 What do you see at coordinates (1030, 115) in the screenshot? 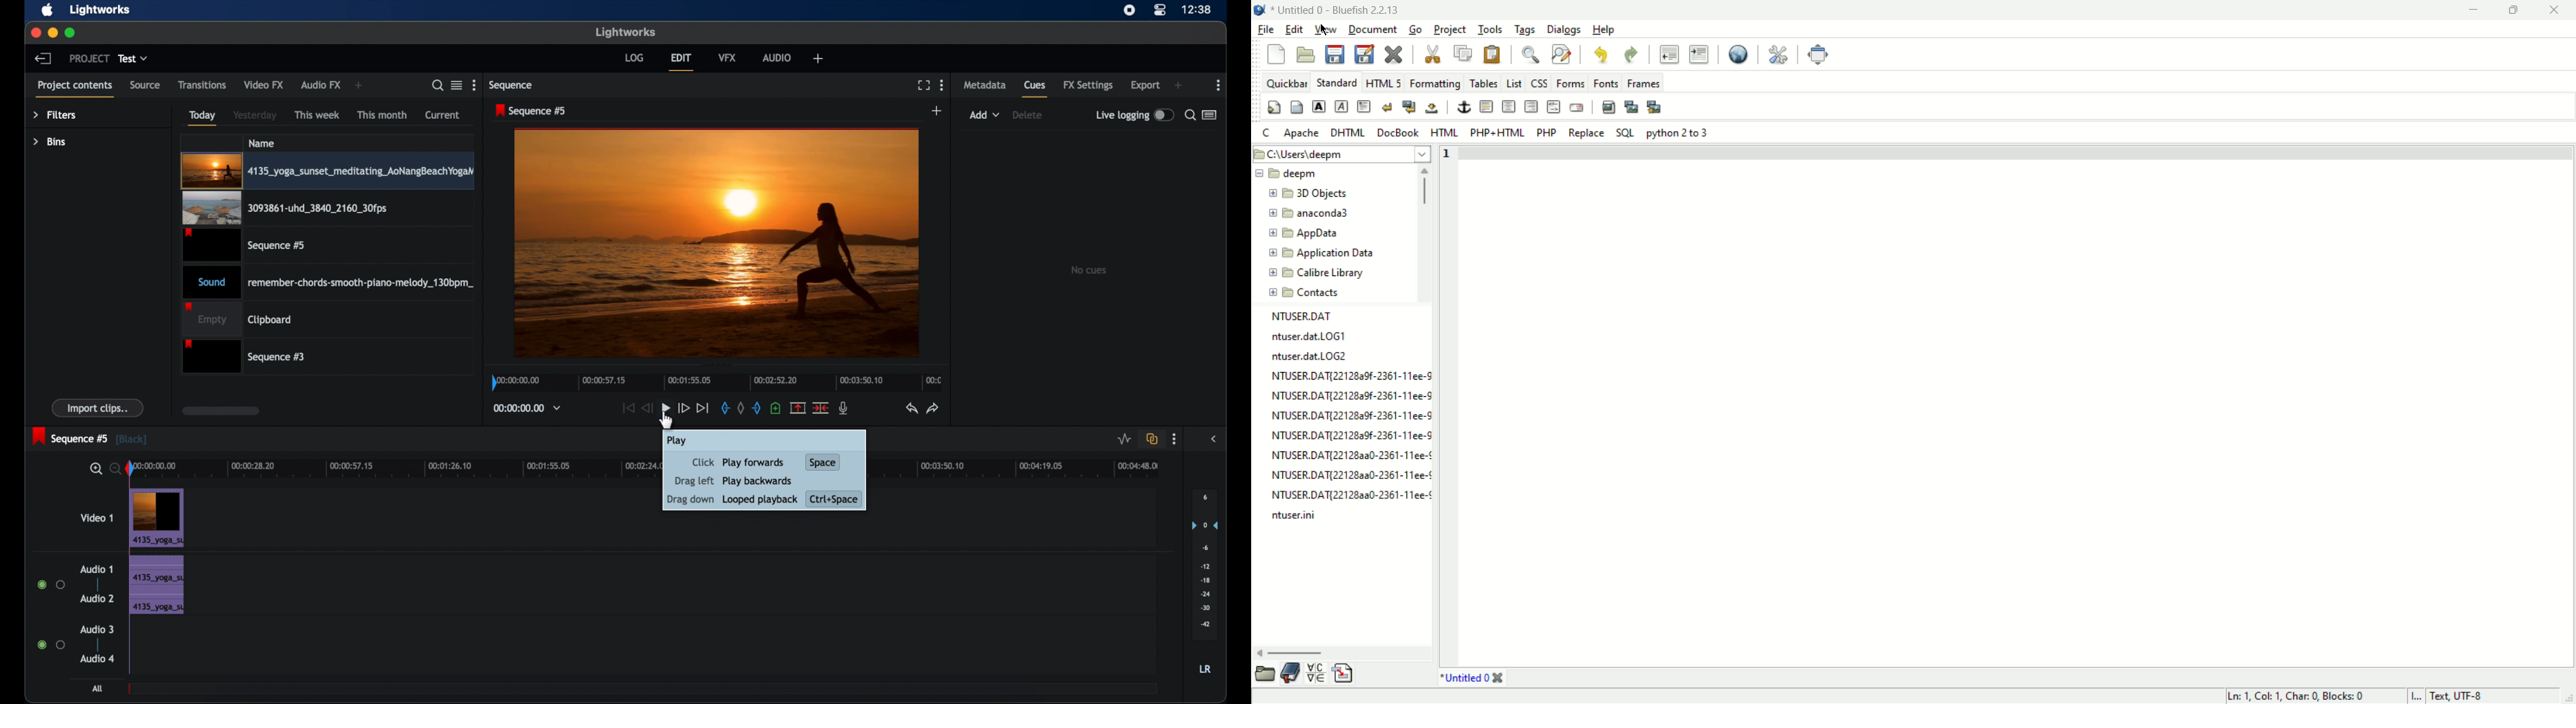
I see `delete` at bounding box center [1030, 115].